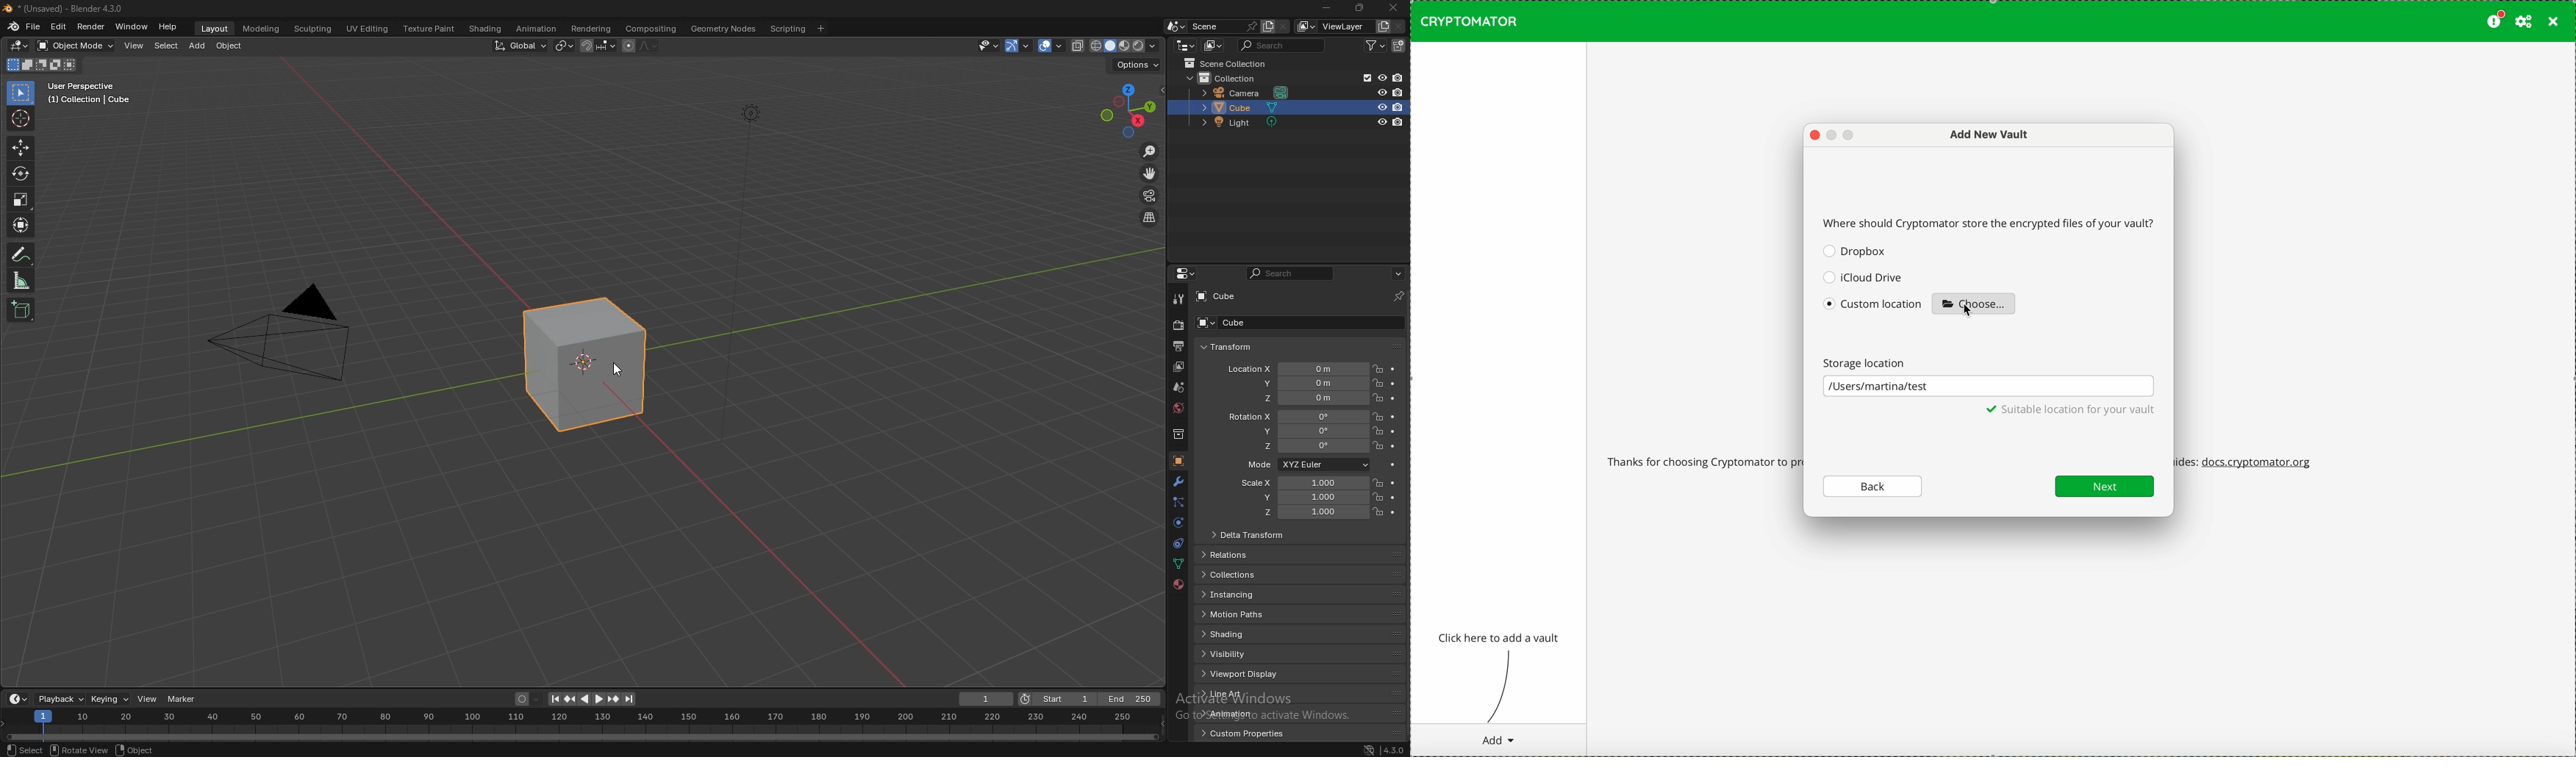 The height and width of the screenshot is (784, 2576). What do you see at coordinates (591, 29) in the screenshot?
I see `rendering` at bounding box center [591, 29].